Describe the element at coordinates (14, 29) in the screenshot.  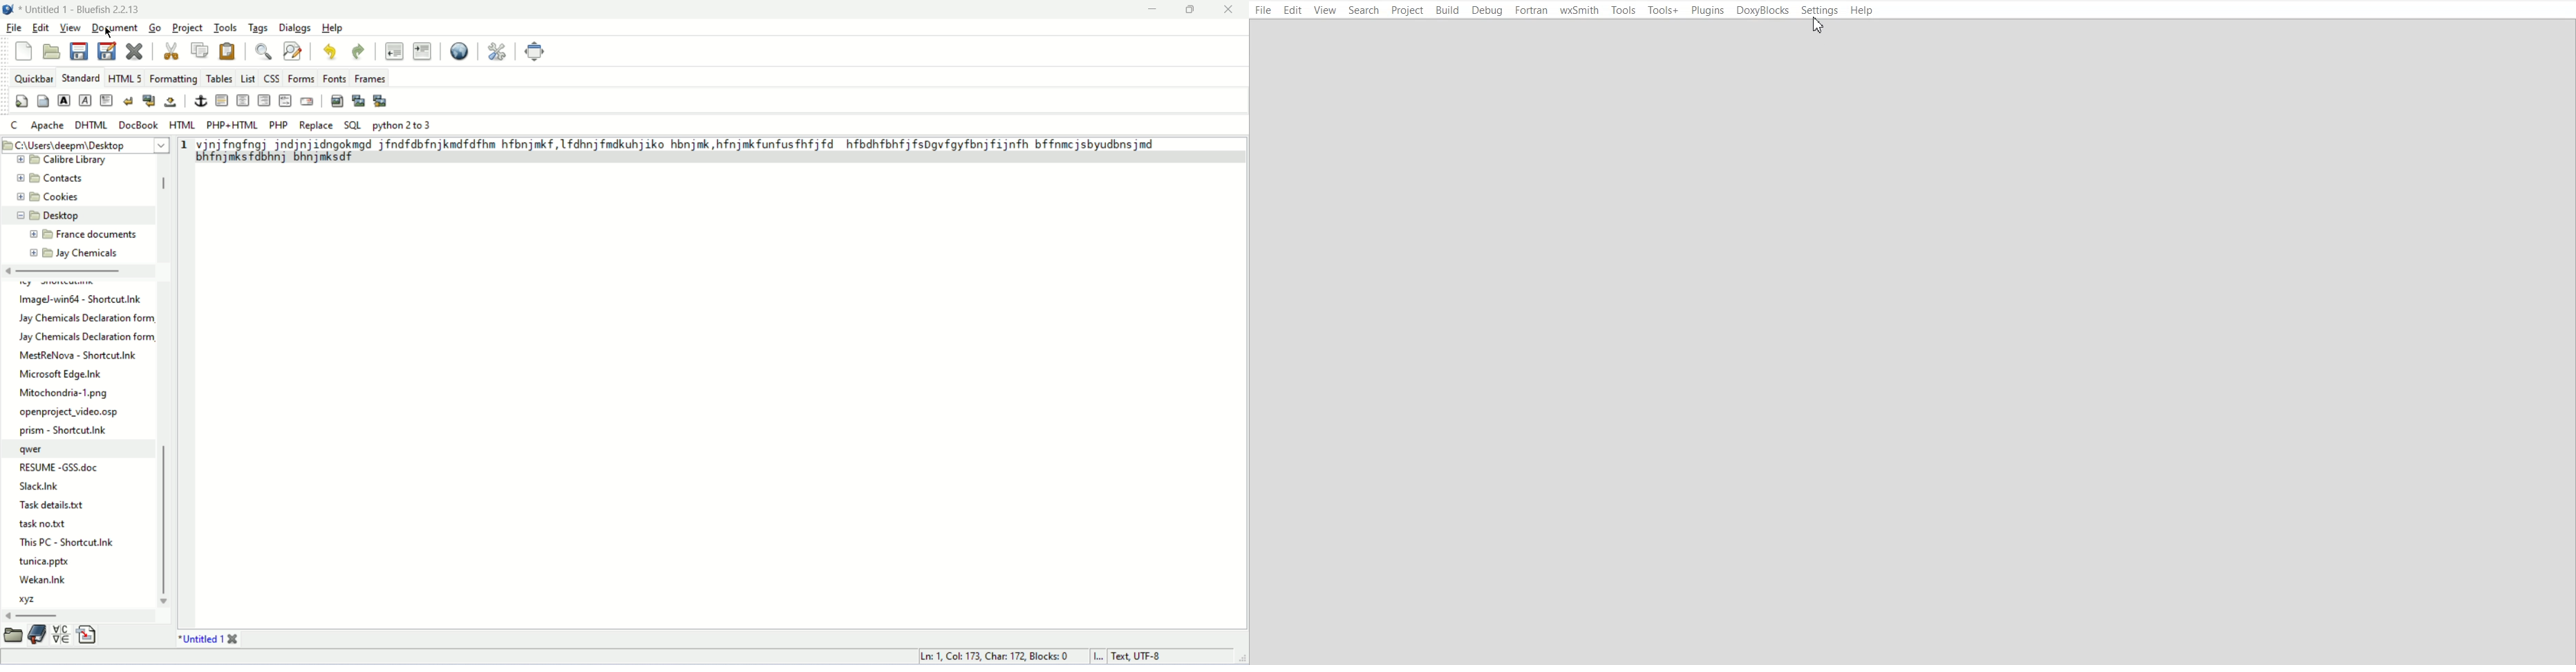
I see `file` at that location.